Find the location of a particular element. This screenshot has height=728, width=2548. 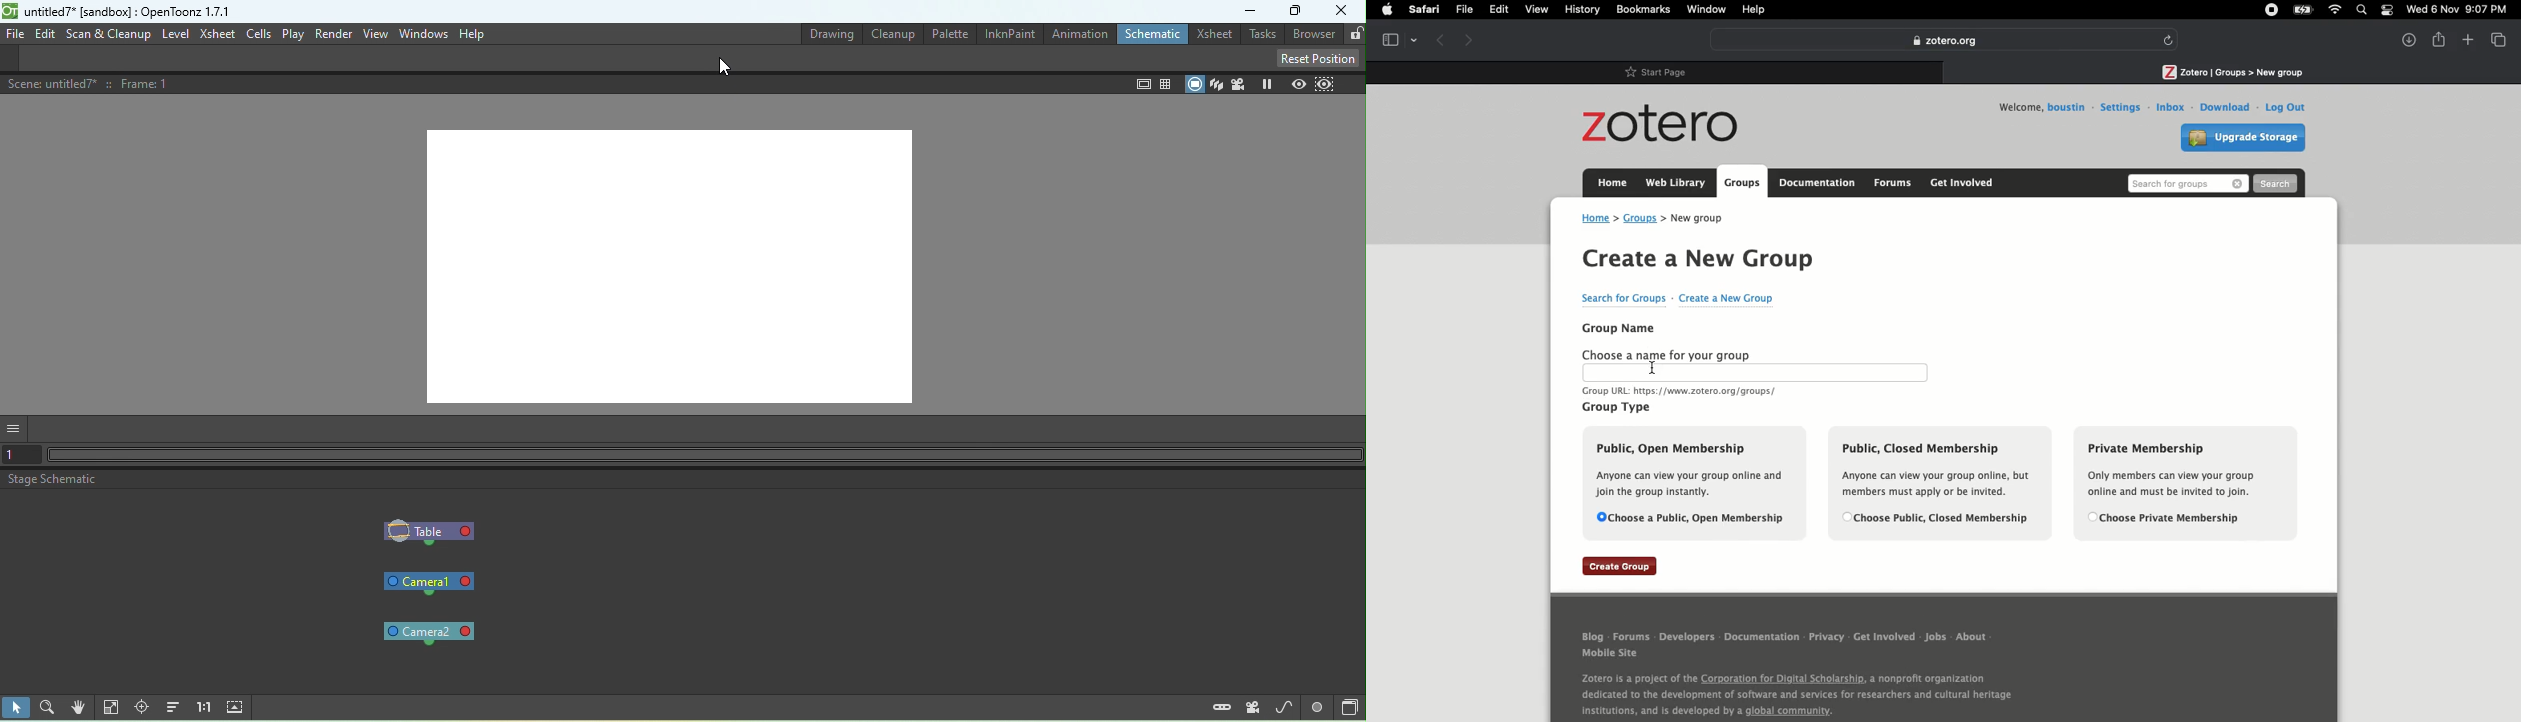

Public, closed membership is located at coordinates (1939, 483).